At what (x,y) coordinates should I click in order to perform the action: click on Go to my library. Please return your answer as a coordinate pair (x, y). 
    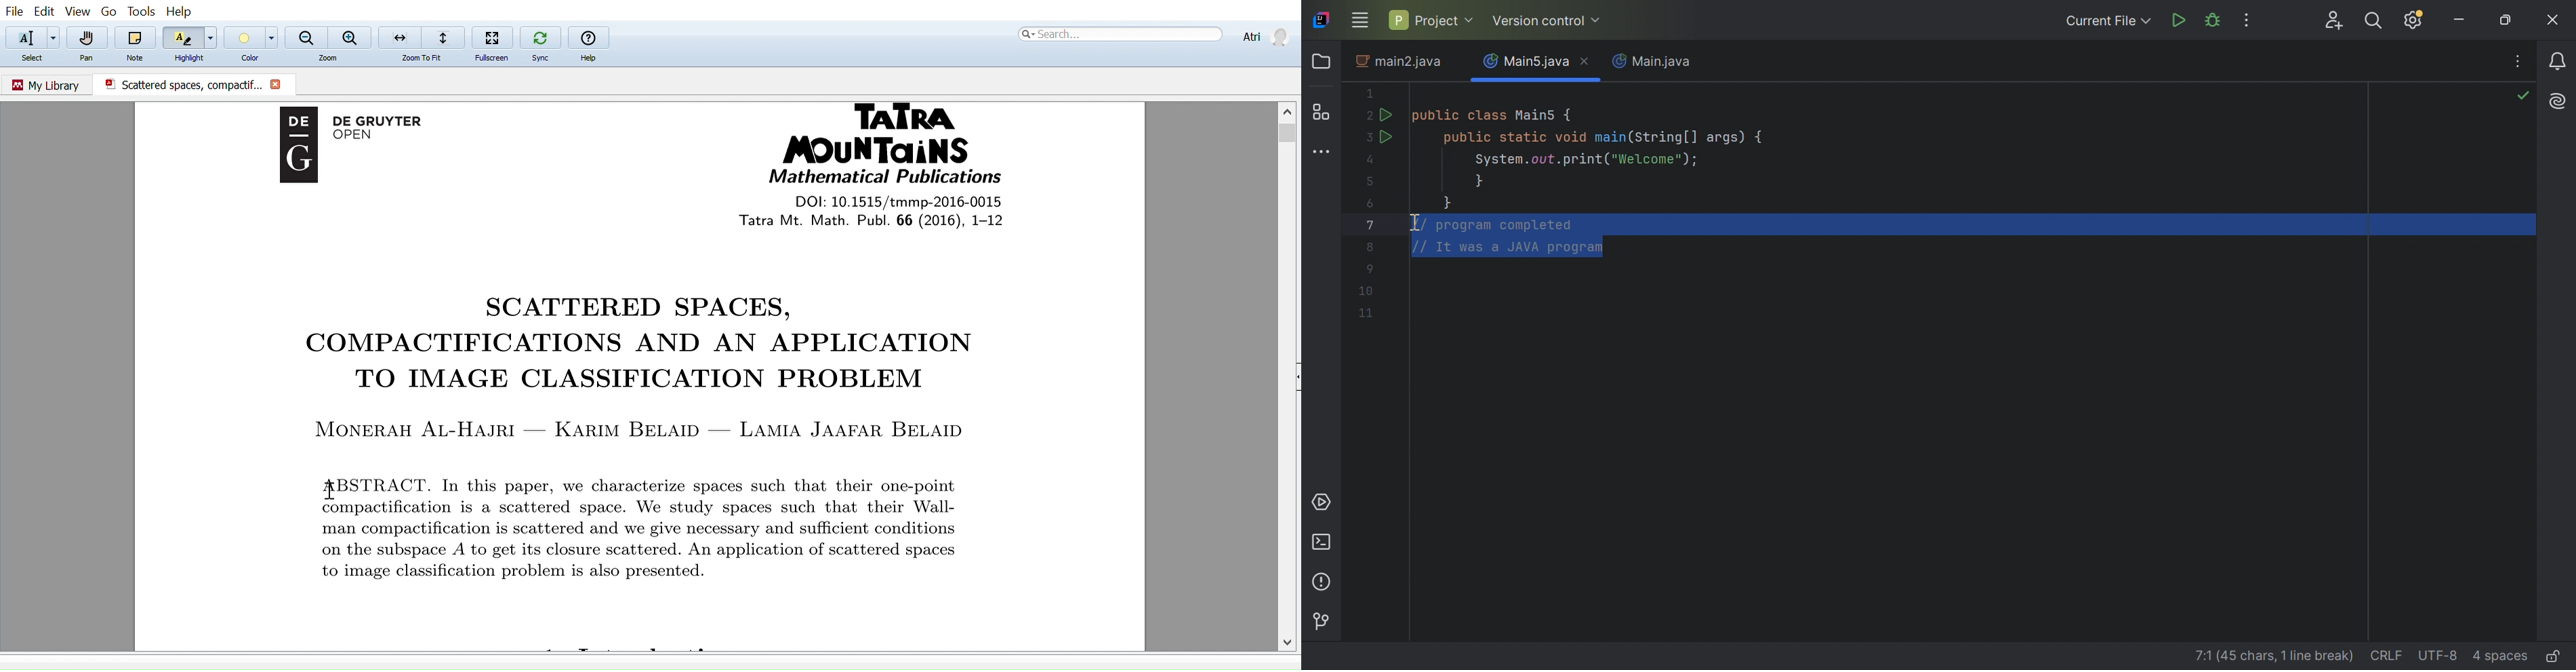
    Looking at the image, I should click on (47, 83).